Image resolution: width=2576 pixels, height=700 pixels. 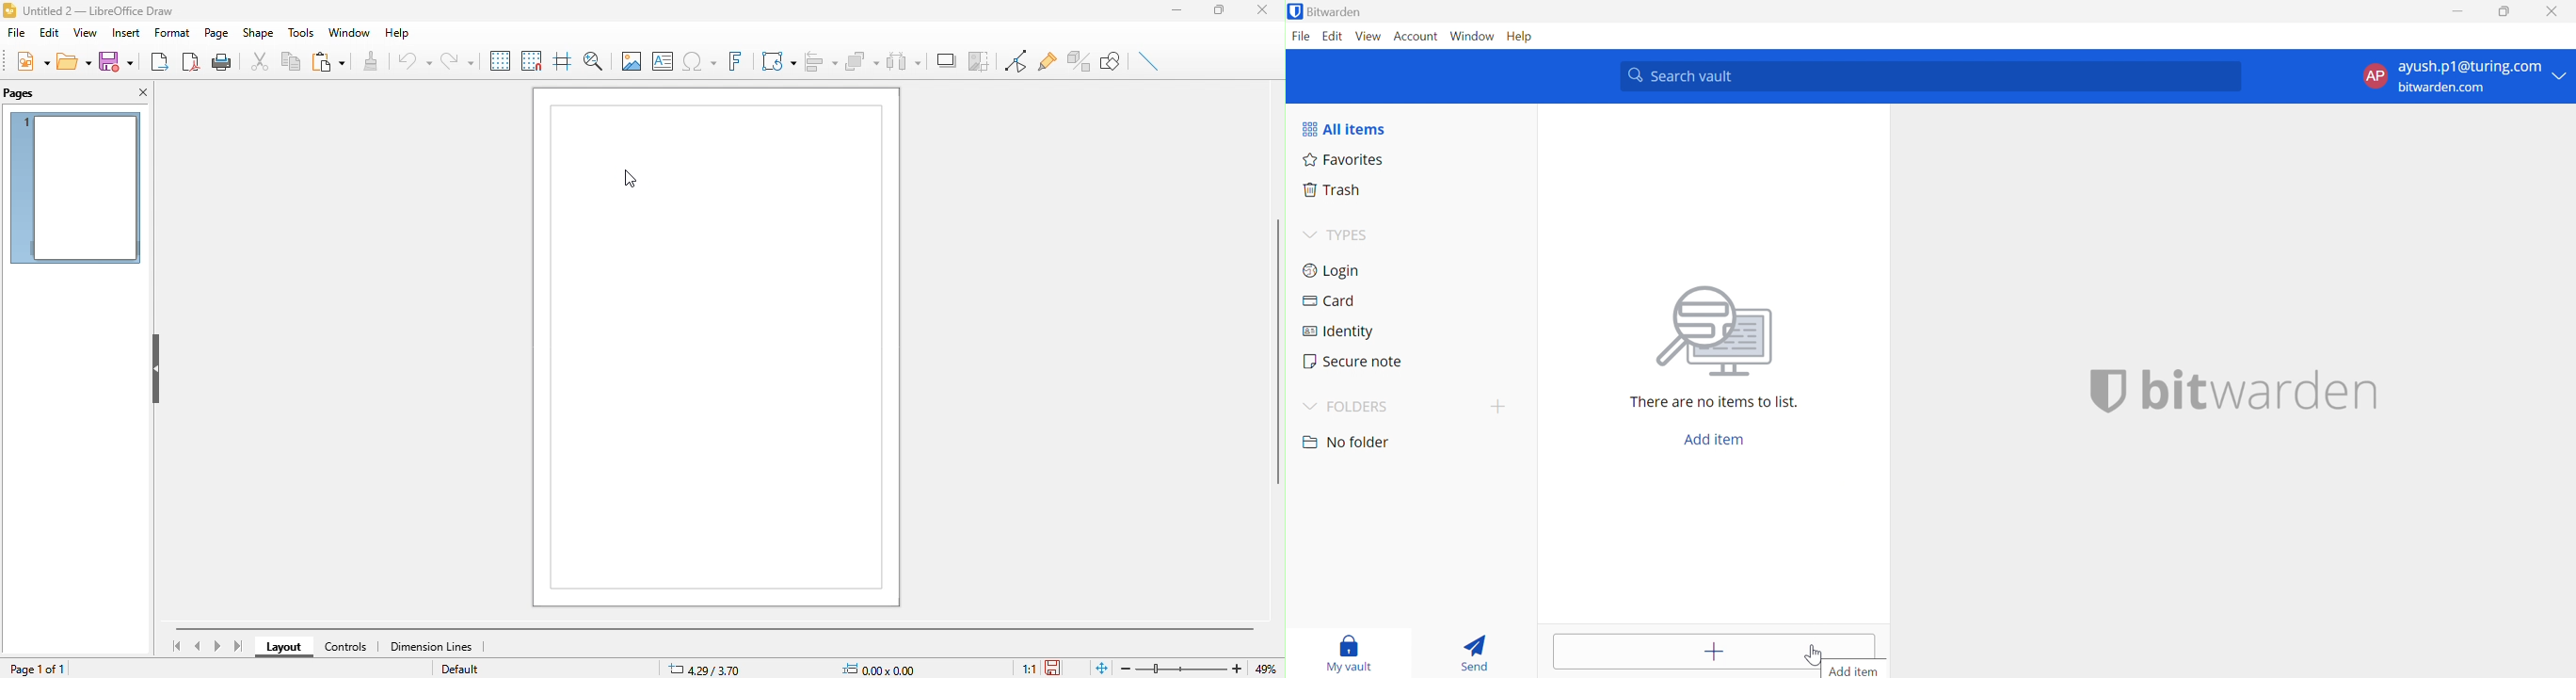 What do you see at coordinates (714, 625) in the screenshot?
I see `horizontal scroll bar` at bounding box center [714, 625].